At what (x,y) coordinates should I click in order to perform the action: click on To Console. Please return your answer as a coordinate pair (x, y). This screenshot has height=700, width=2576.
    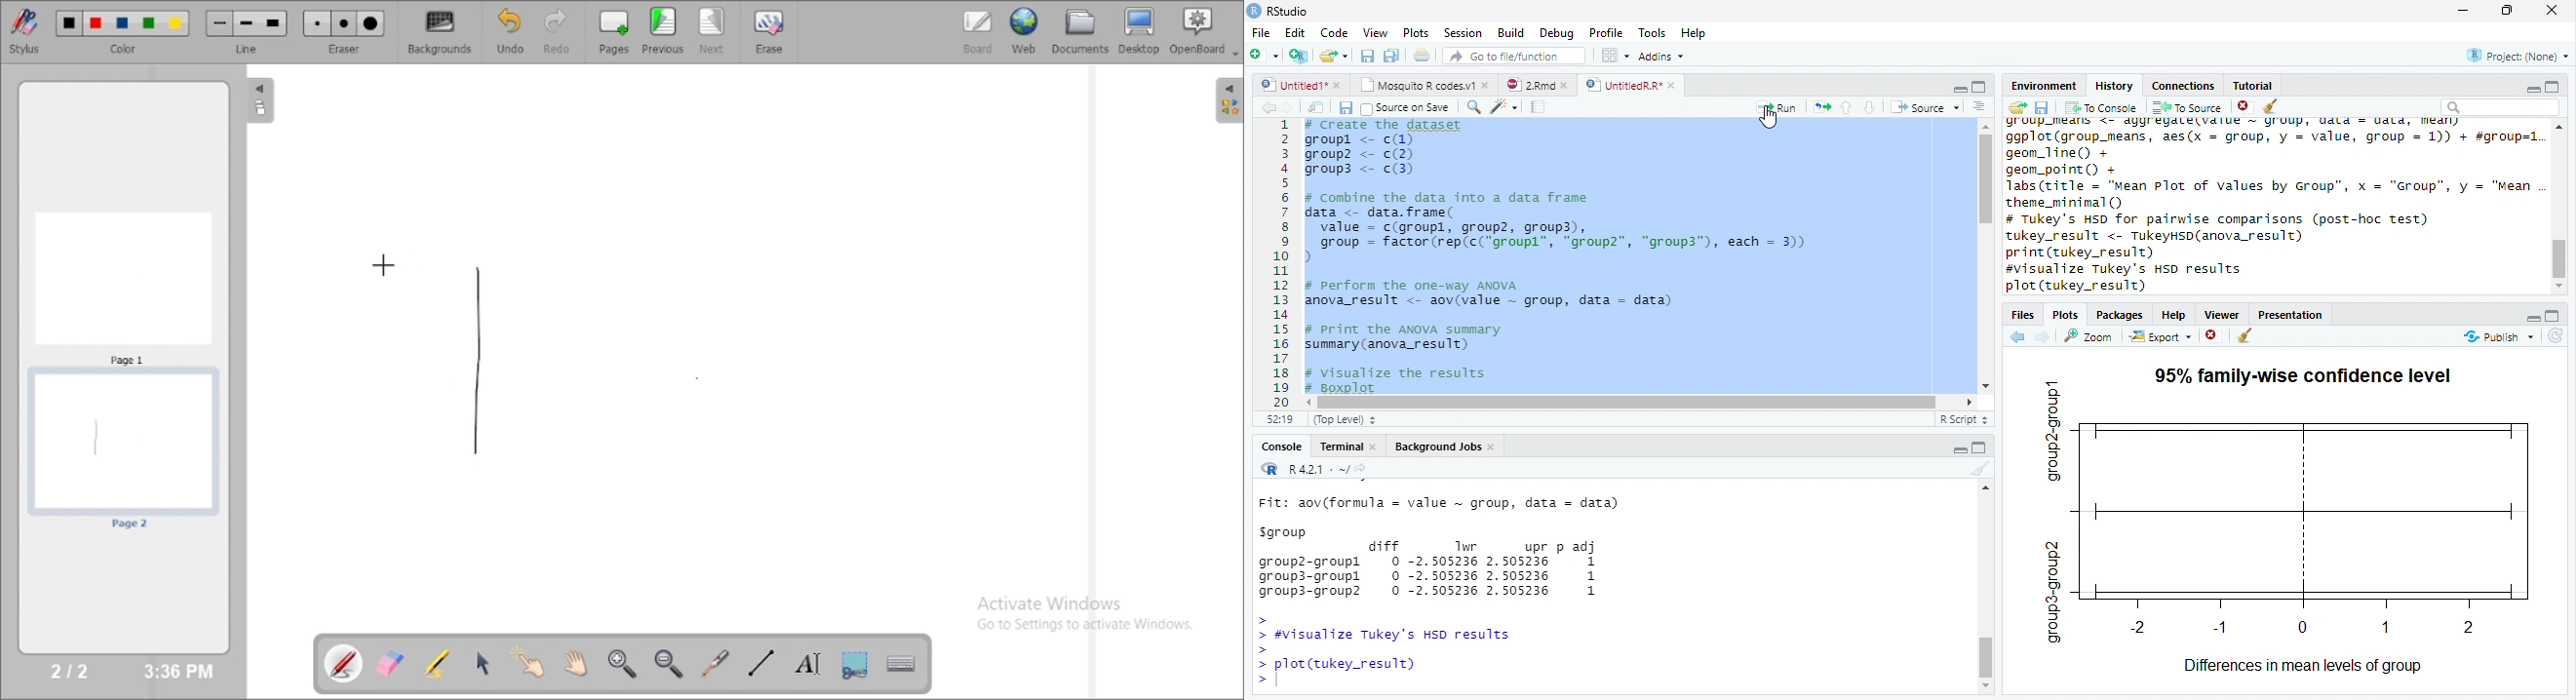
    Looking at the image, I should click on (2101, 107).